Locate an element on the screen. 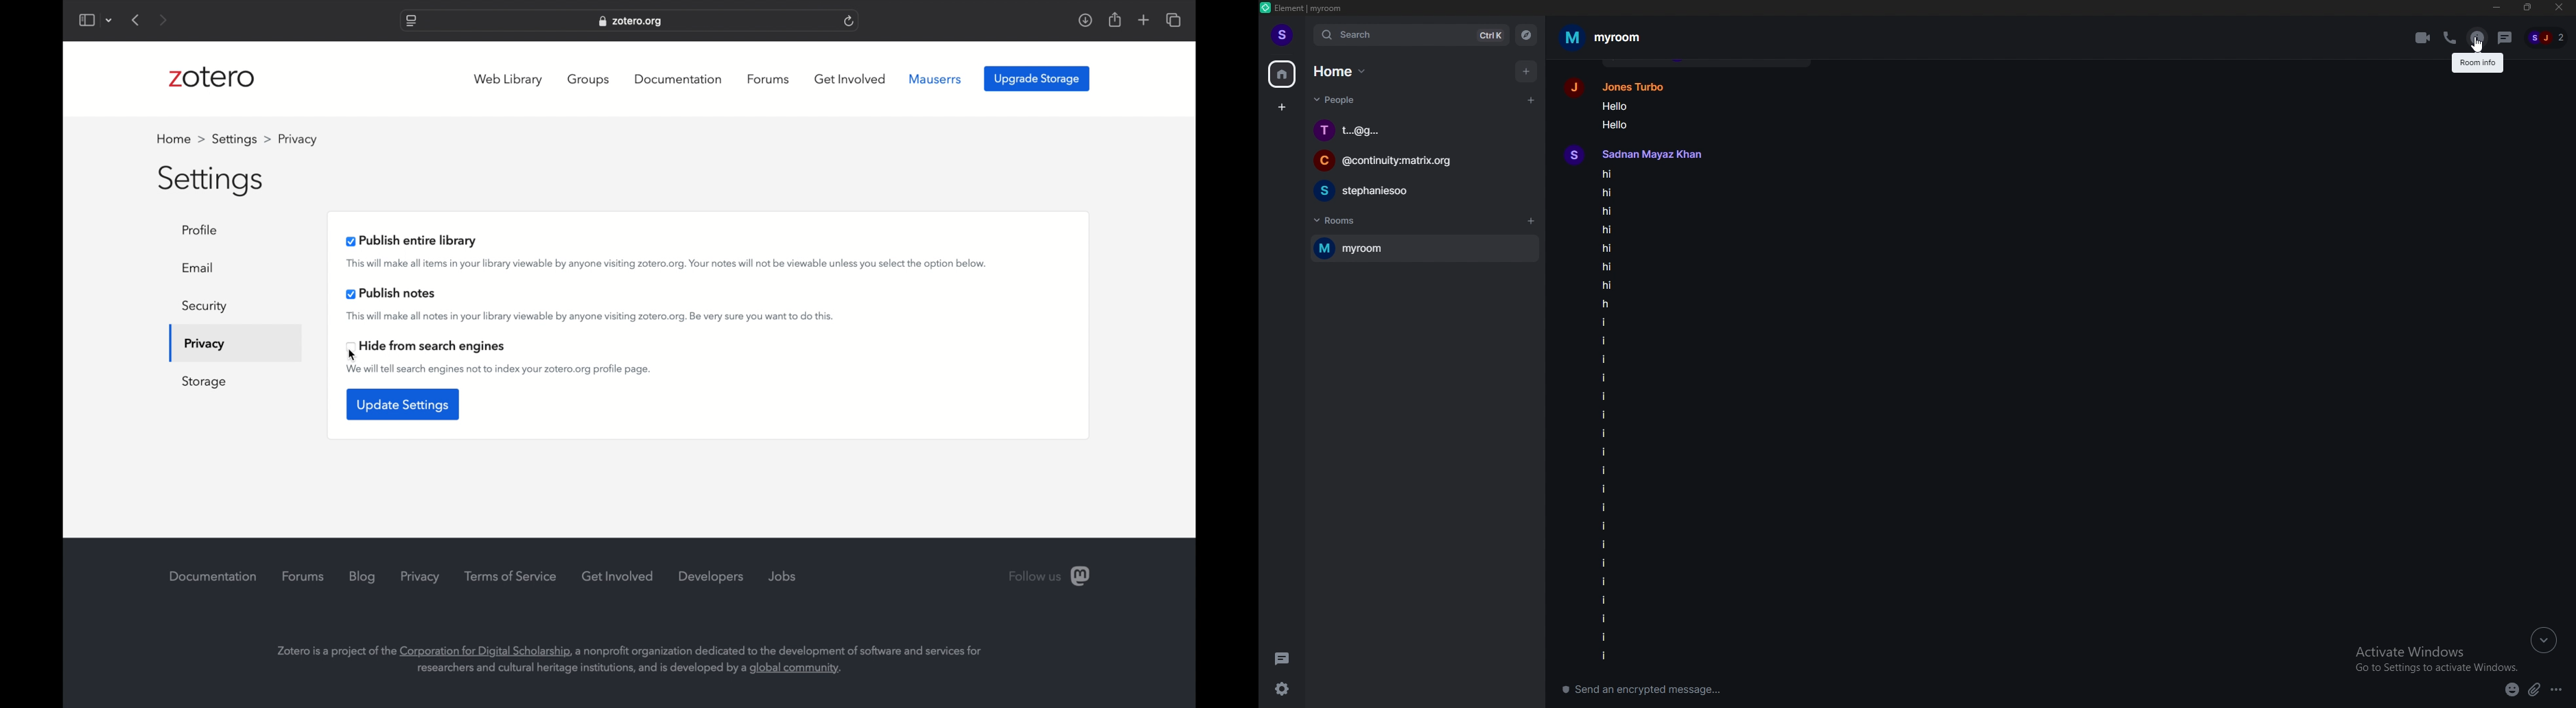 The image size is (2576, 728). this will make all item sin your library viewable by anyone visiting is located at coordinates (669, 264).